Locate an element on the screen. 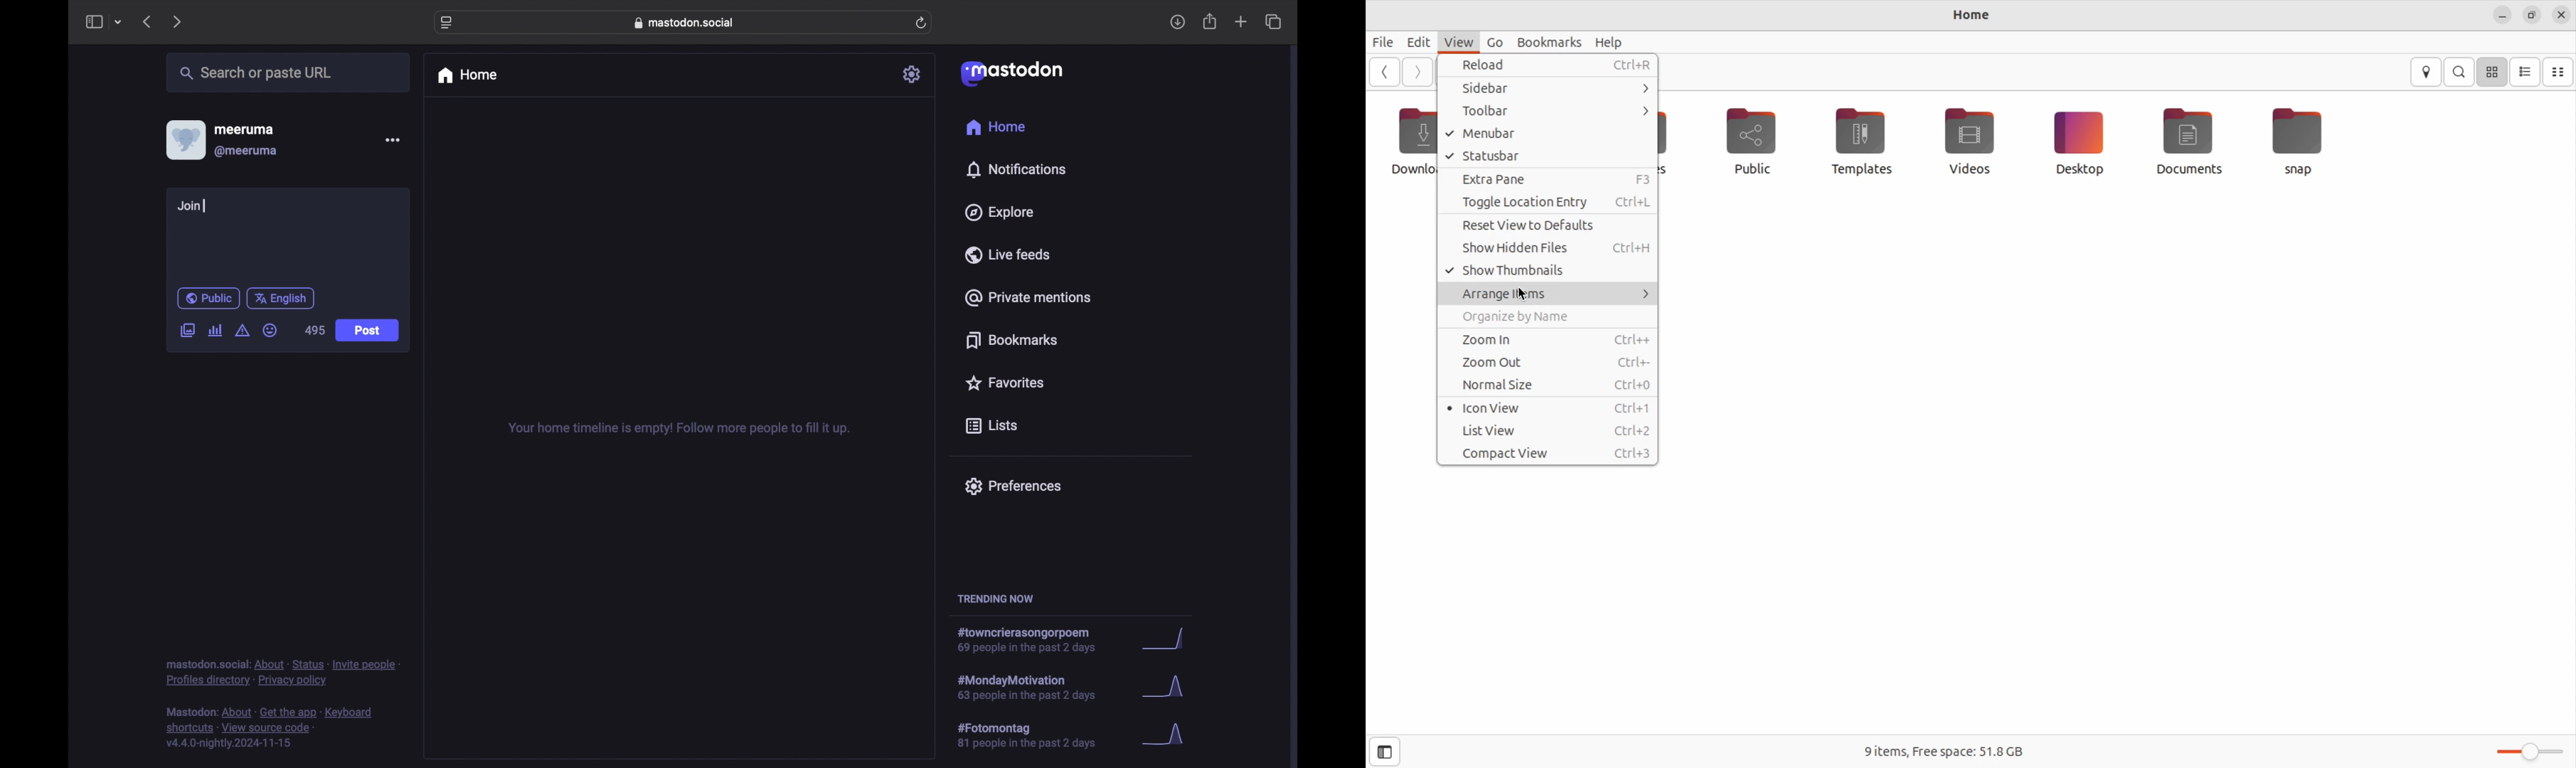 The image size is (2576, 784). home is located at coordinates (467, 75).